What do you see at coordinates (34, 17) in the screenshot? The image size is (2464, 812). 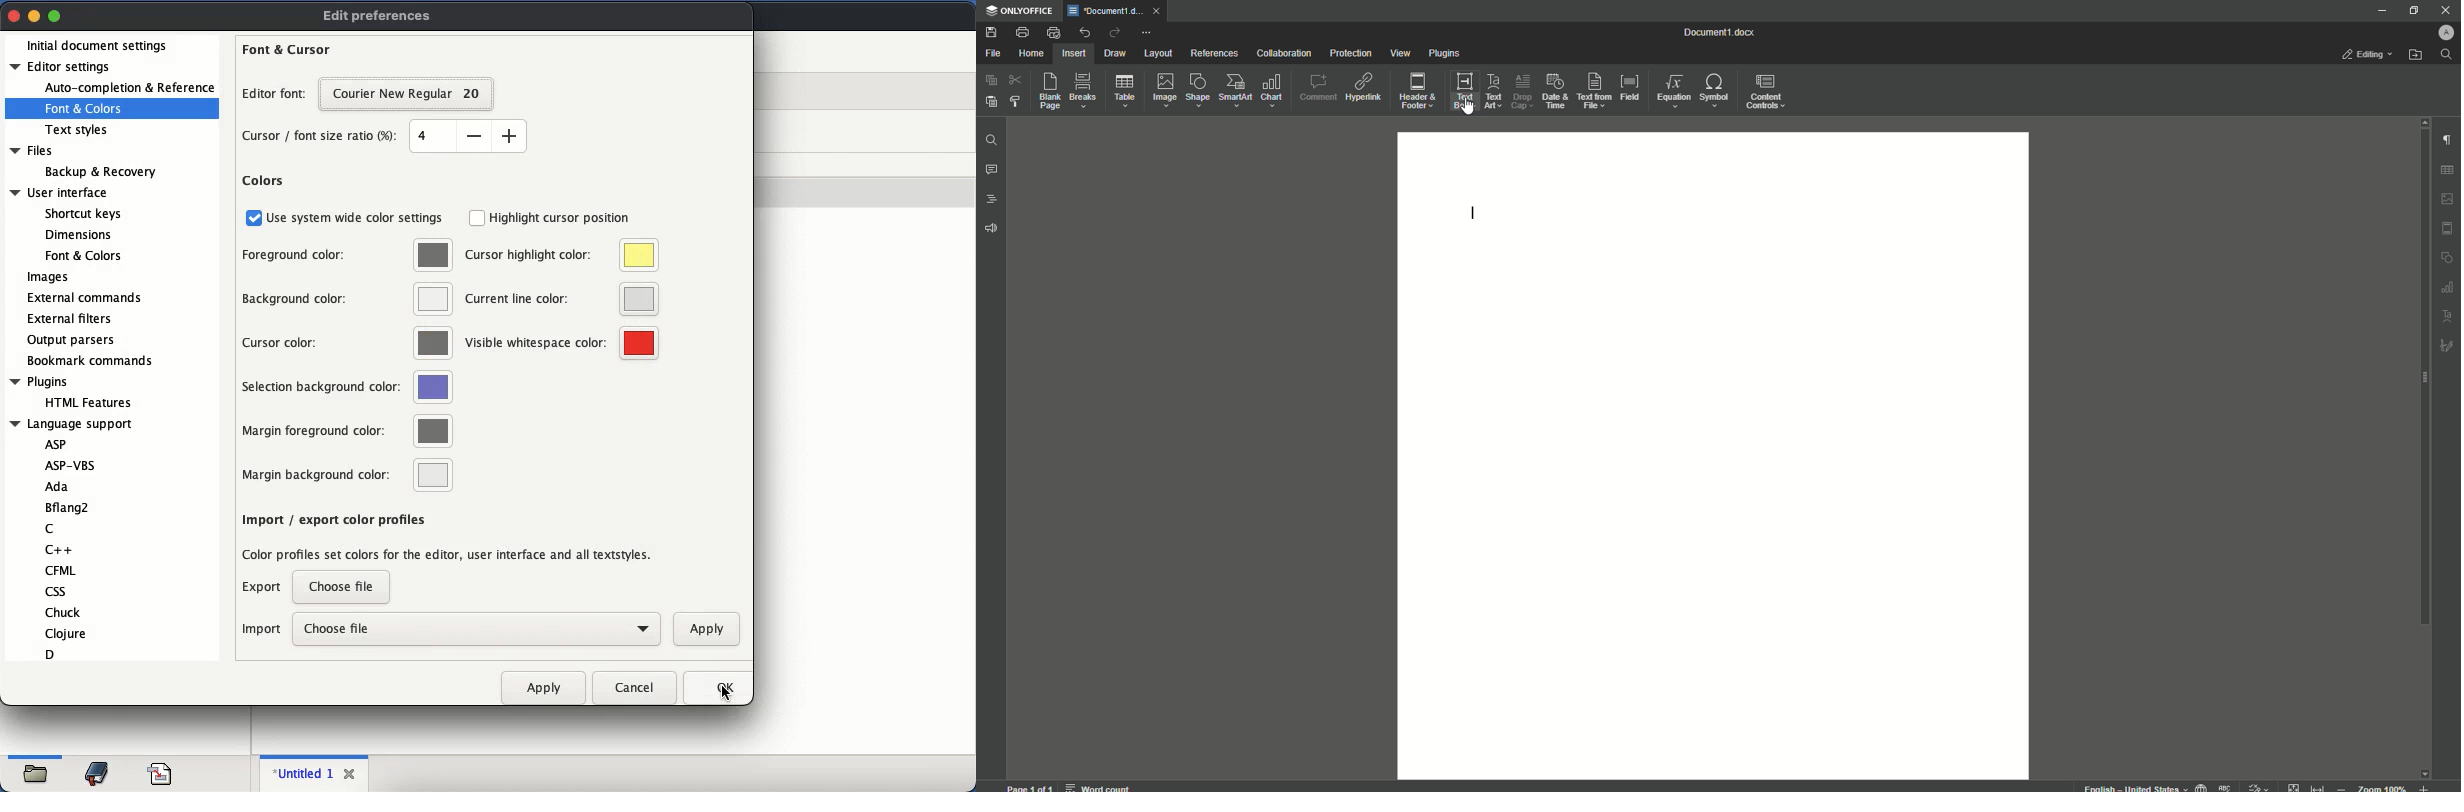 I see `minimize` at bounding box center [34, 17].